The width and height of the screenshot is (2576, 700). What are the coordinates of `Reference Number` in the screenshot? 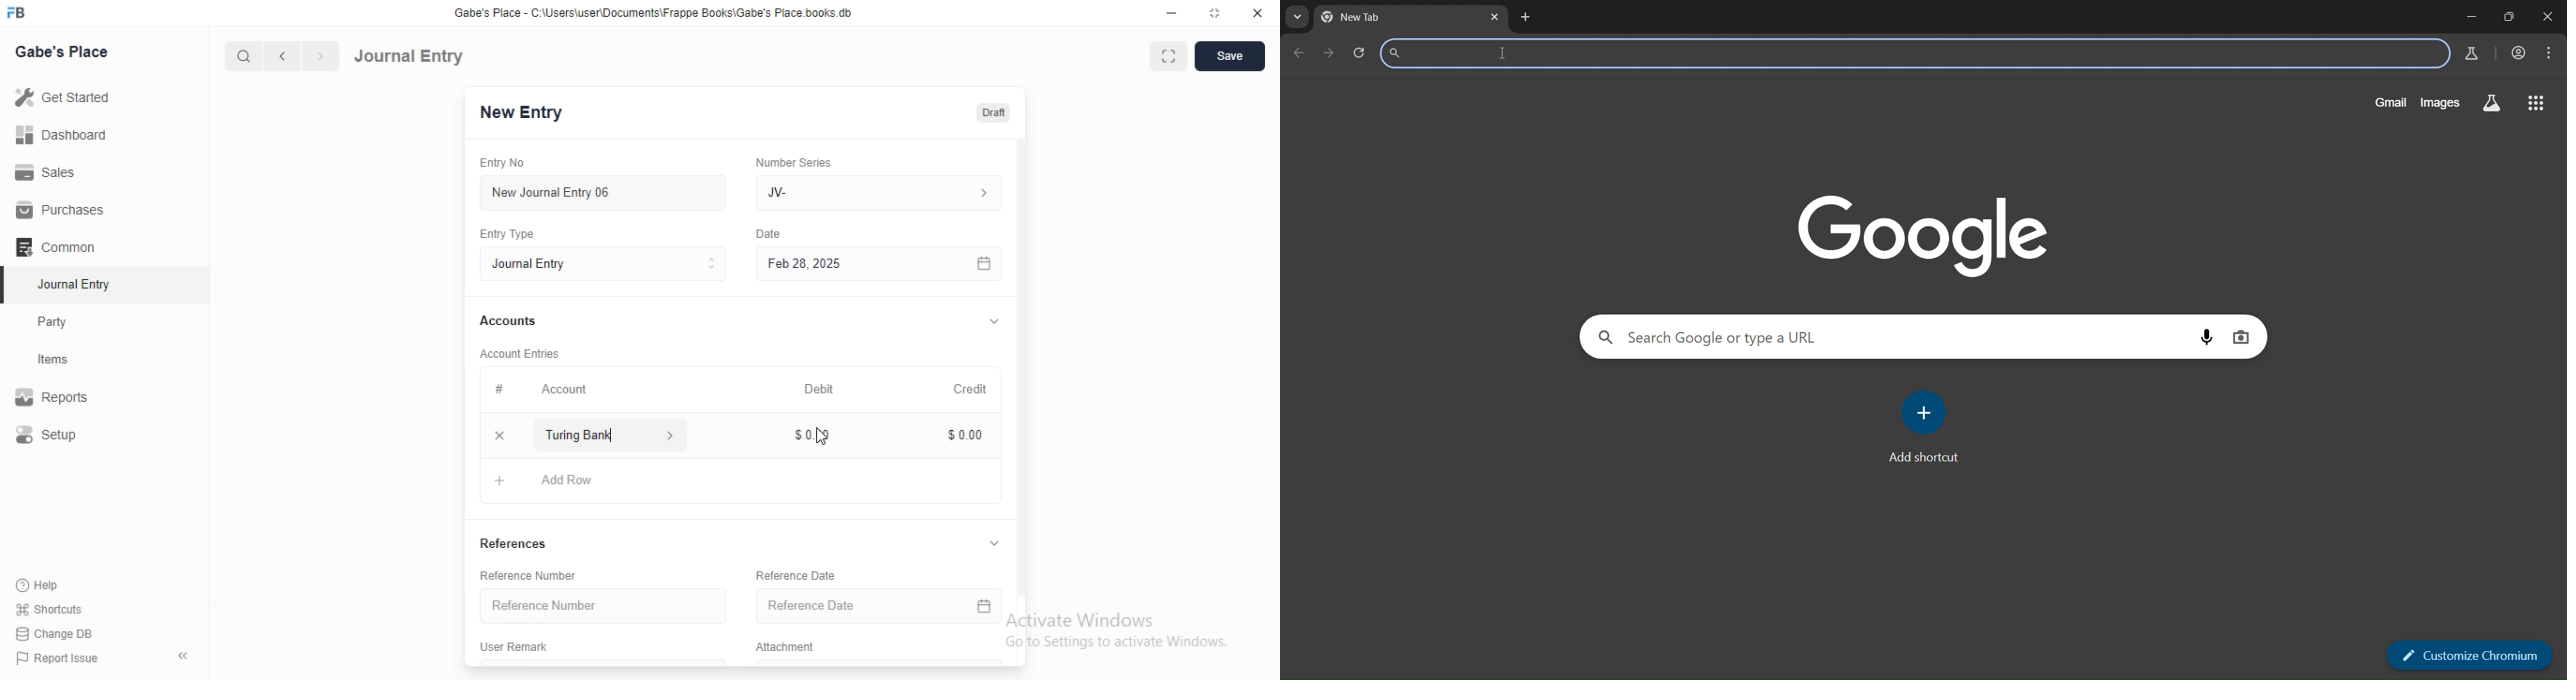 It's located at (598, 606).